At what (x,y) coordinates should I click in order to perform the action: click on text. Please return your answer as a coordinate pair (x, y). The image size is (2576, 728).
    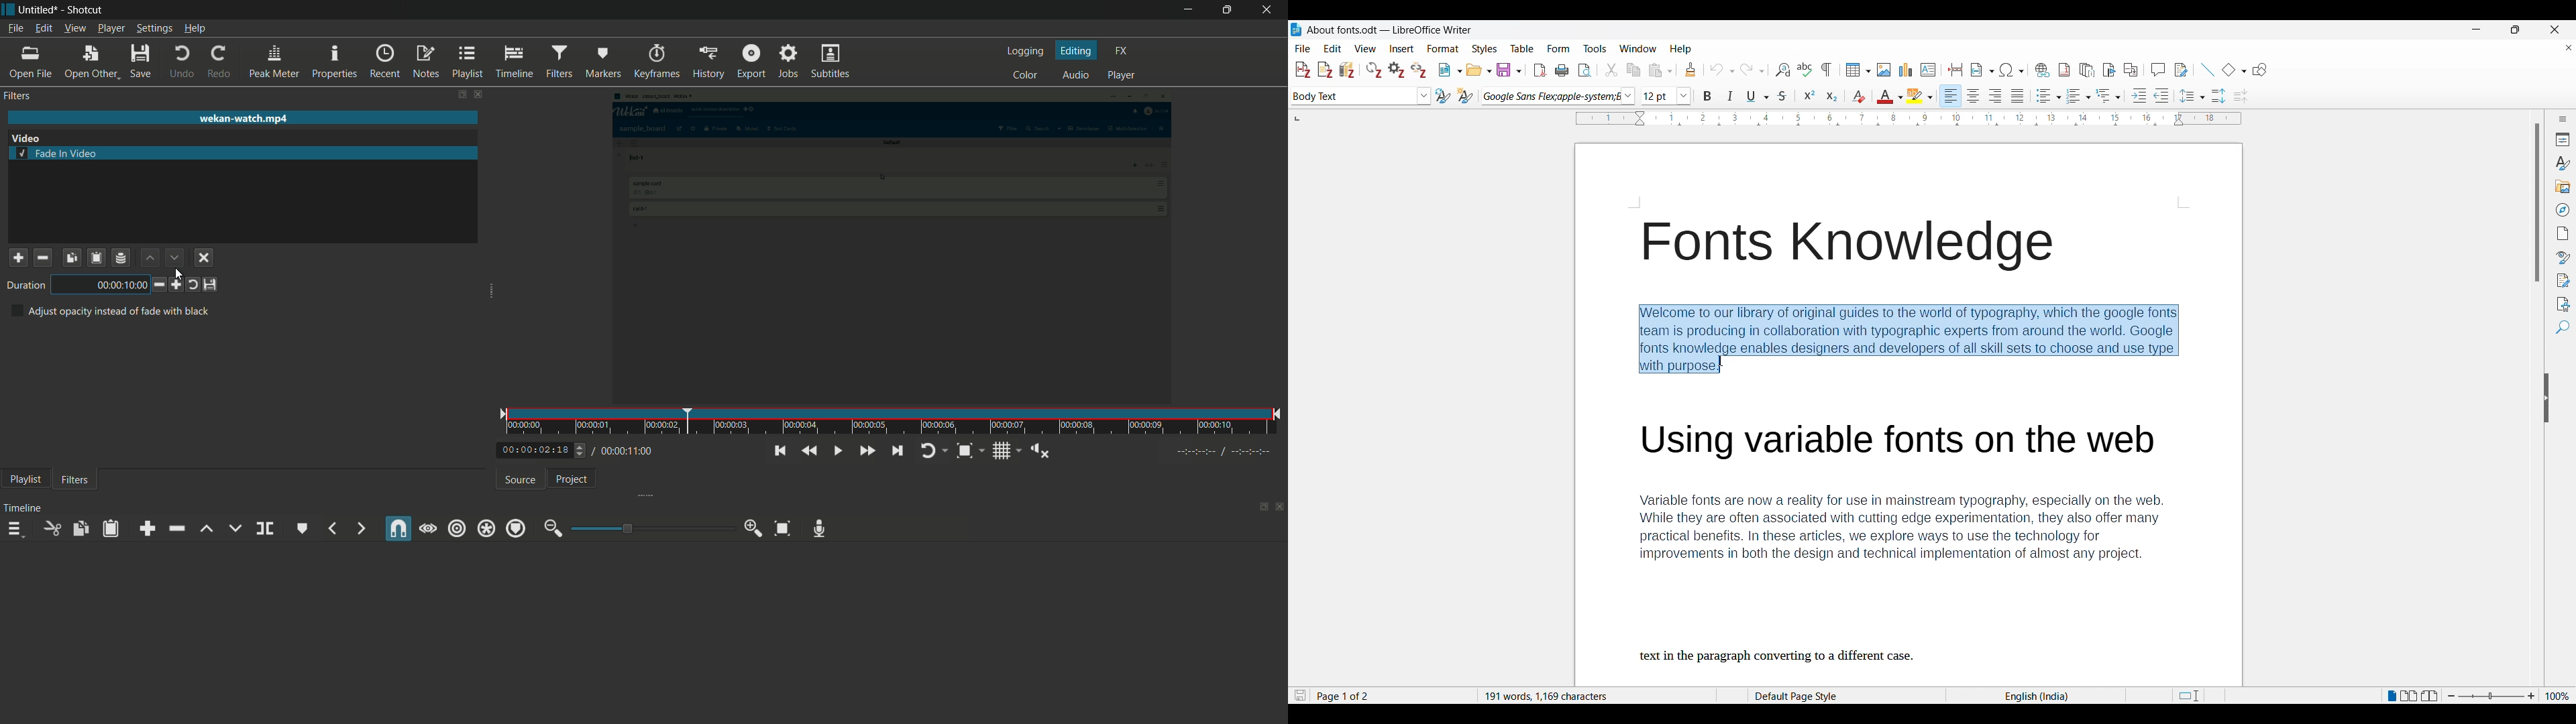
    Looking at the image, I should click on (109, 311).